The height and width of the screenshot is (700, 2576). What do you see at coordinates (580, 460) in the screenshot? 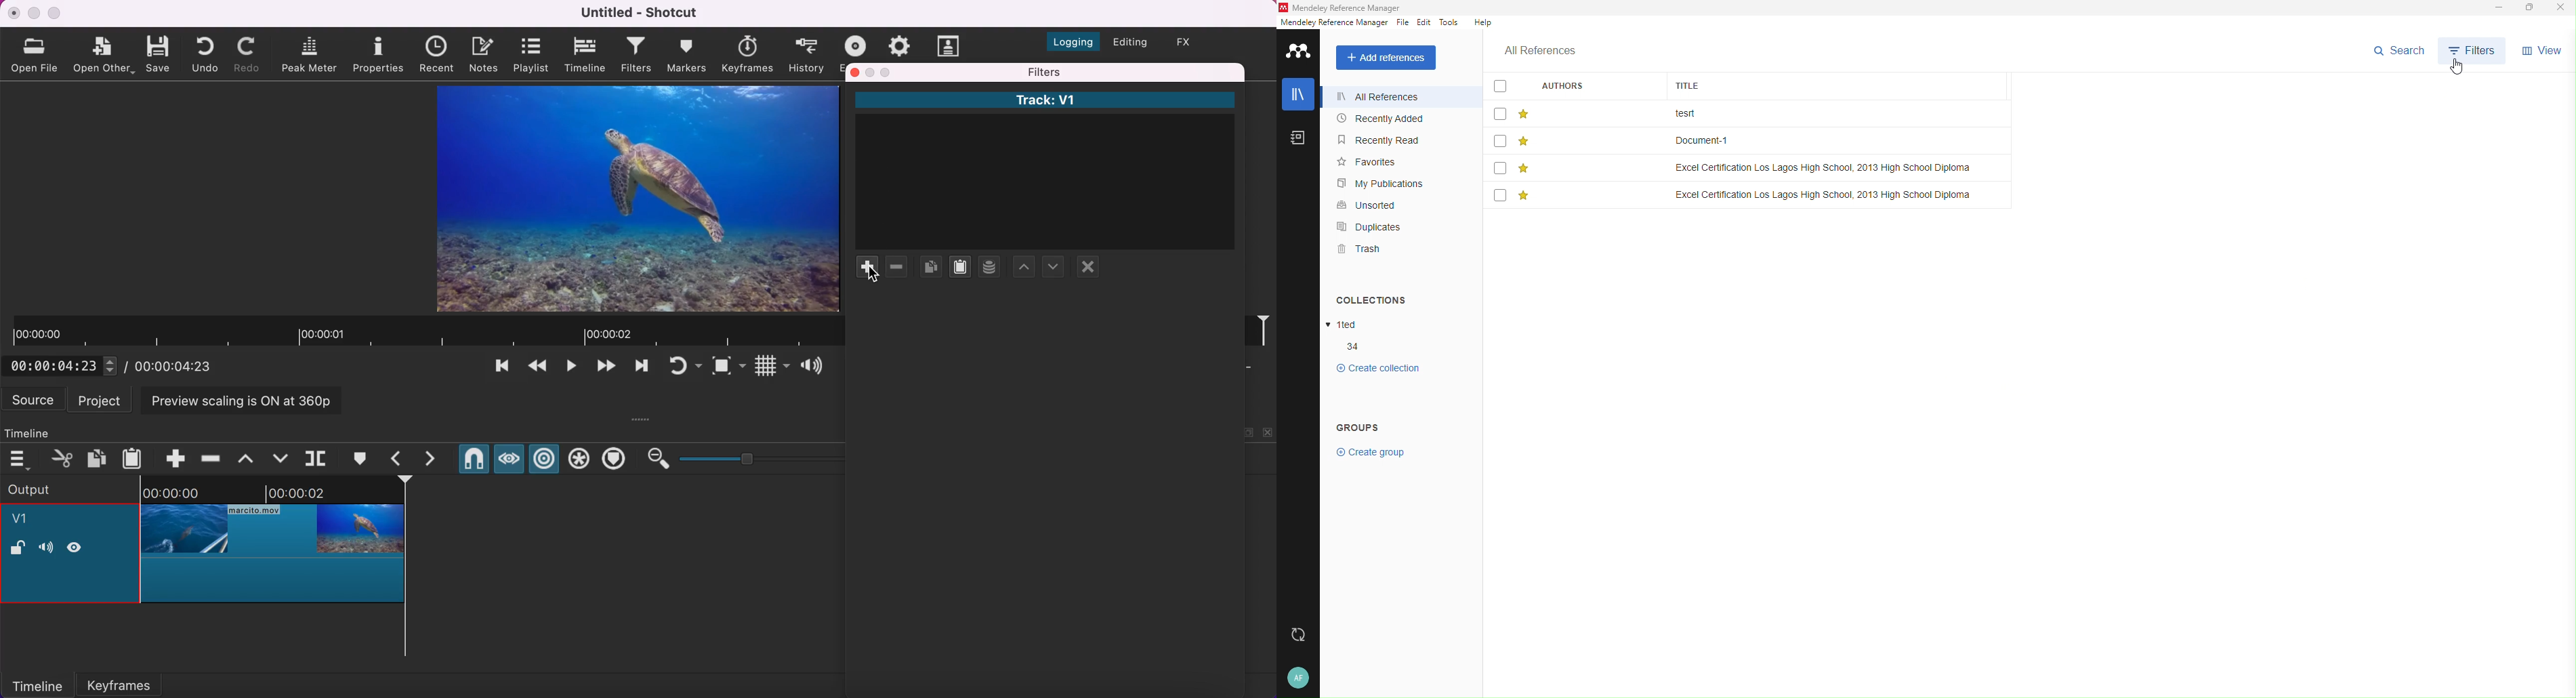
I see `ripple all tracks` at bounding box center [580, 460].